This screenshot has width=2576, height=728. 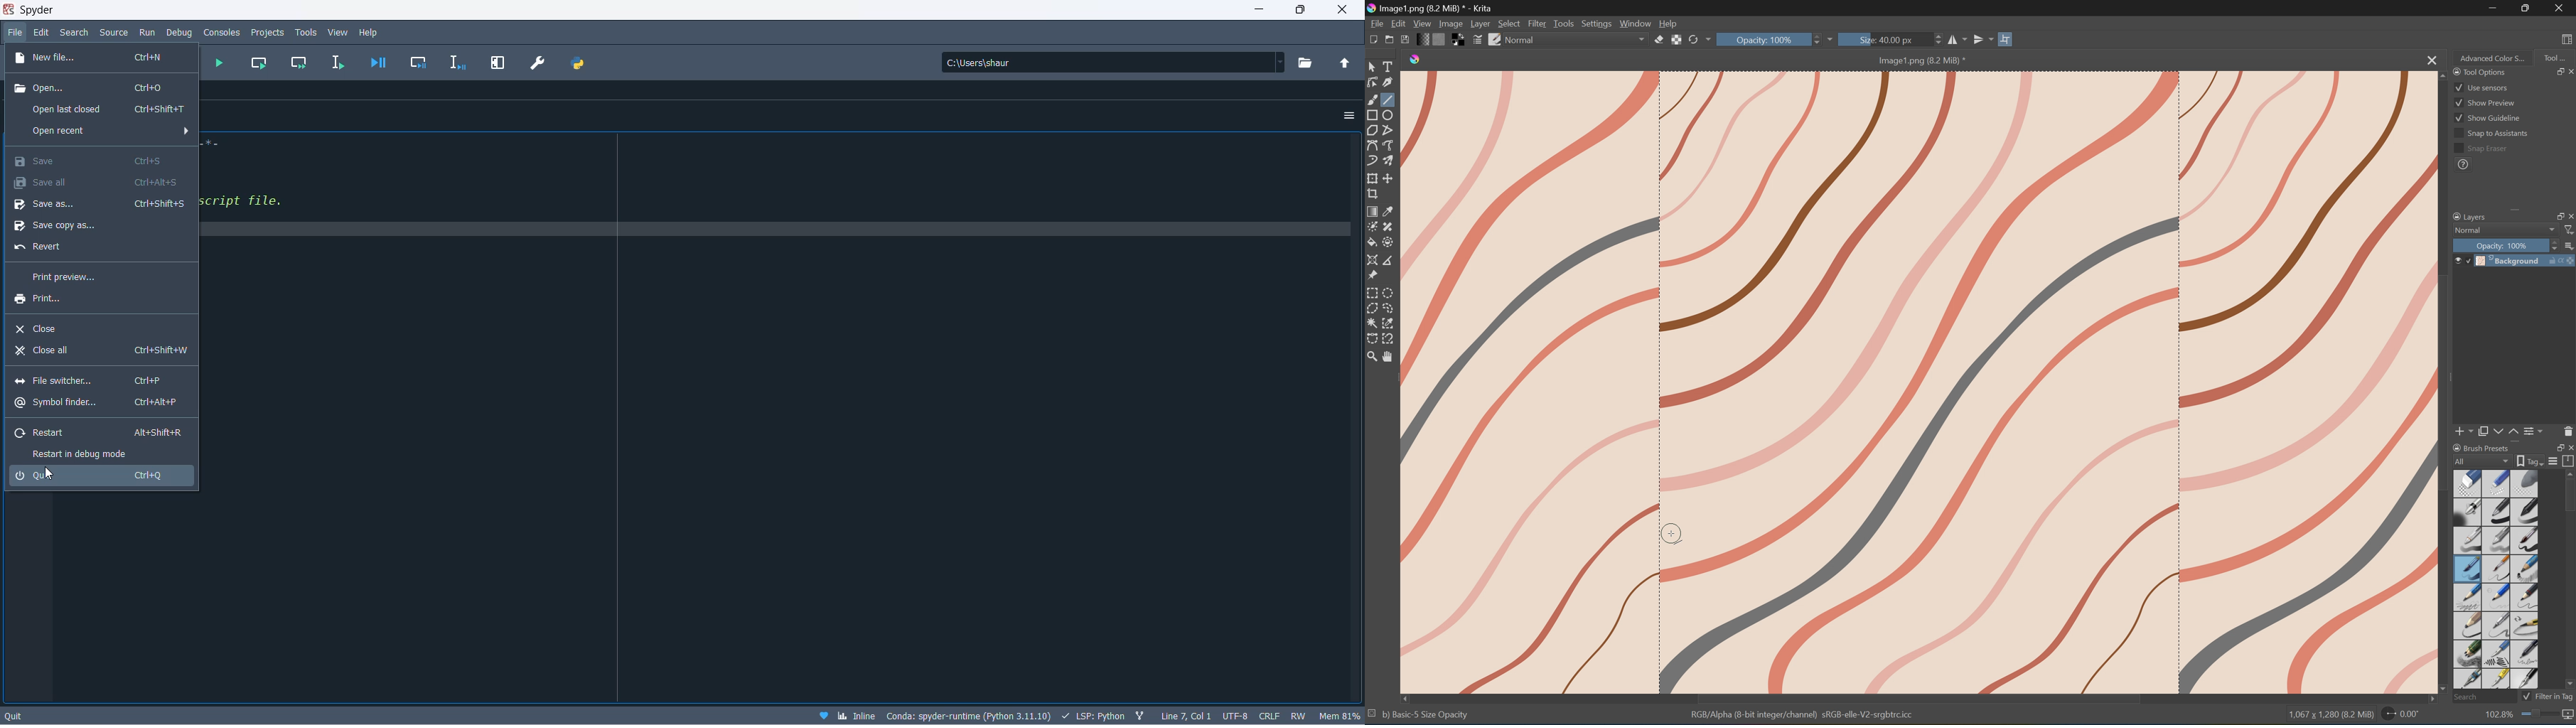 What do you see at coordinates (2458, 202) in the screenshot?
I see `Scroll Left` at bounding box center [2458, 202].